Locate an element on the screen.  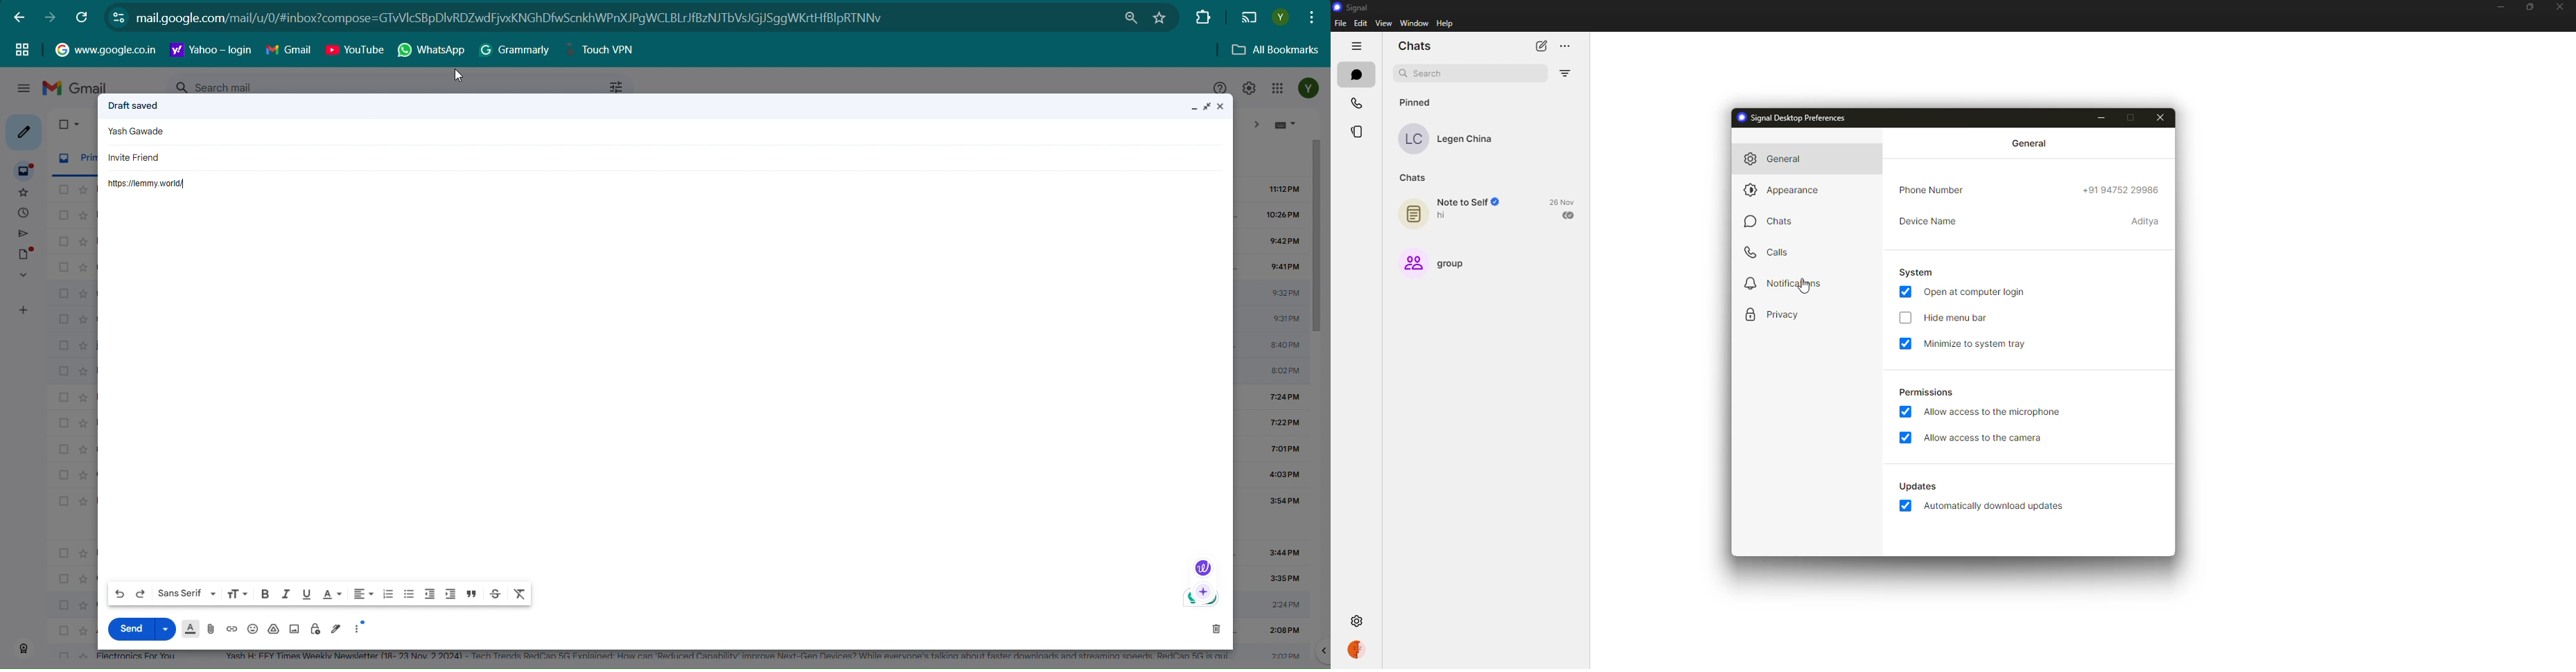
help is located at coordinates (1443, 23).